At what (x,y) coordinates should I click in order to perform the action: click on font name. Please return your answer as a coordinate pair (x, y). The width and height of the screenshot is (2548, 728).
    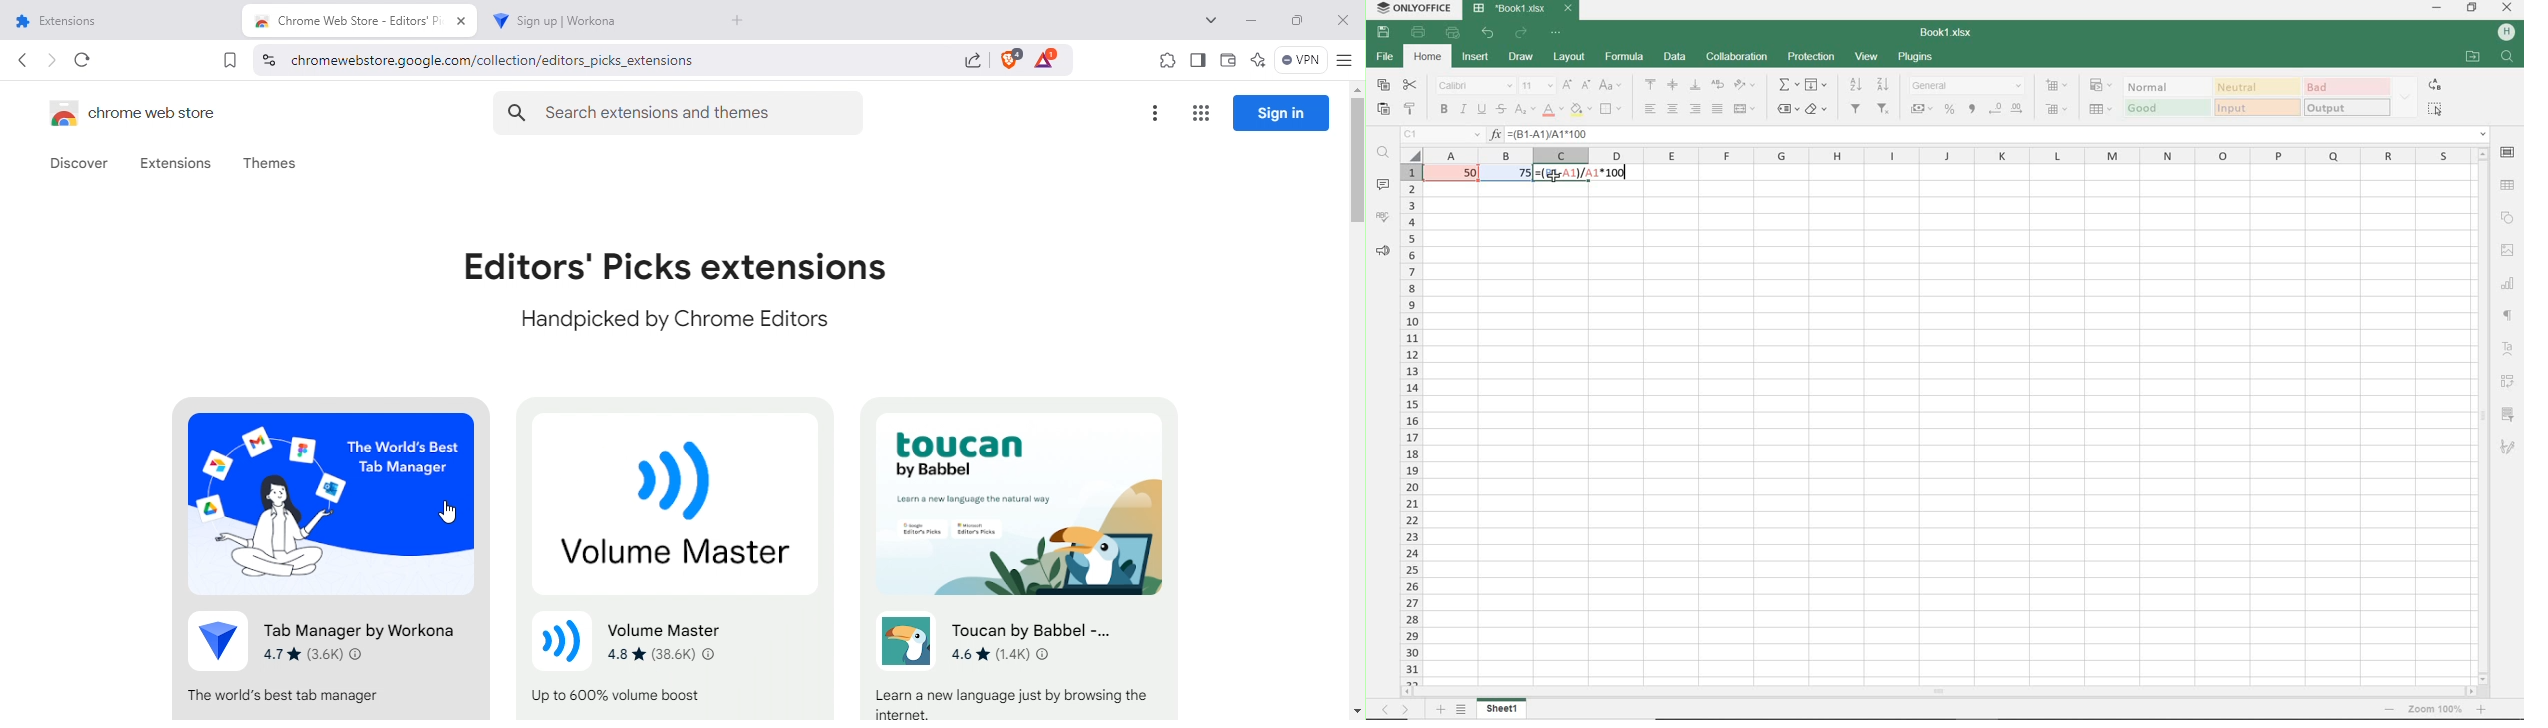
    Looking at the image, I should click on (1476, 86).